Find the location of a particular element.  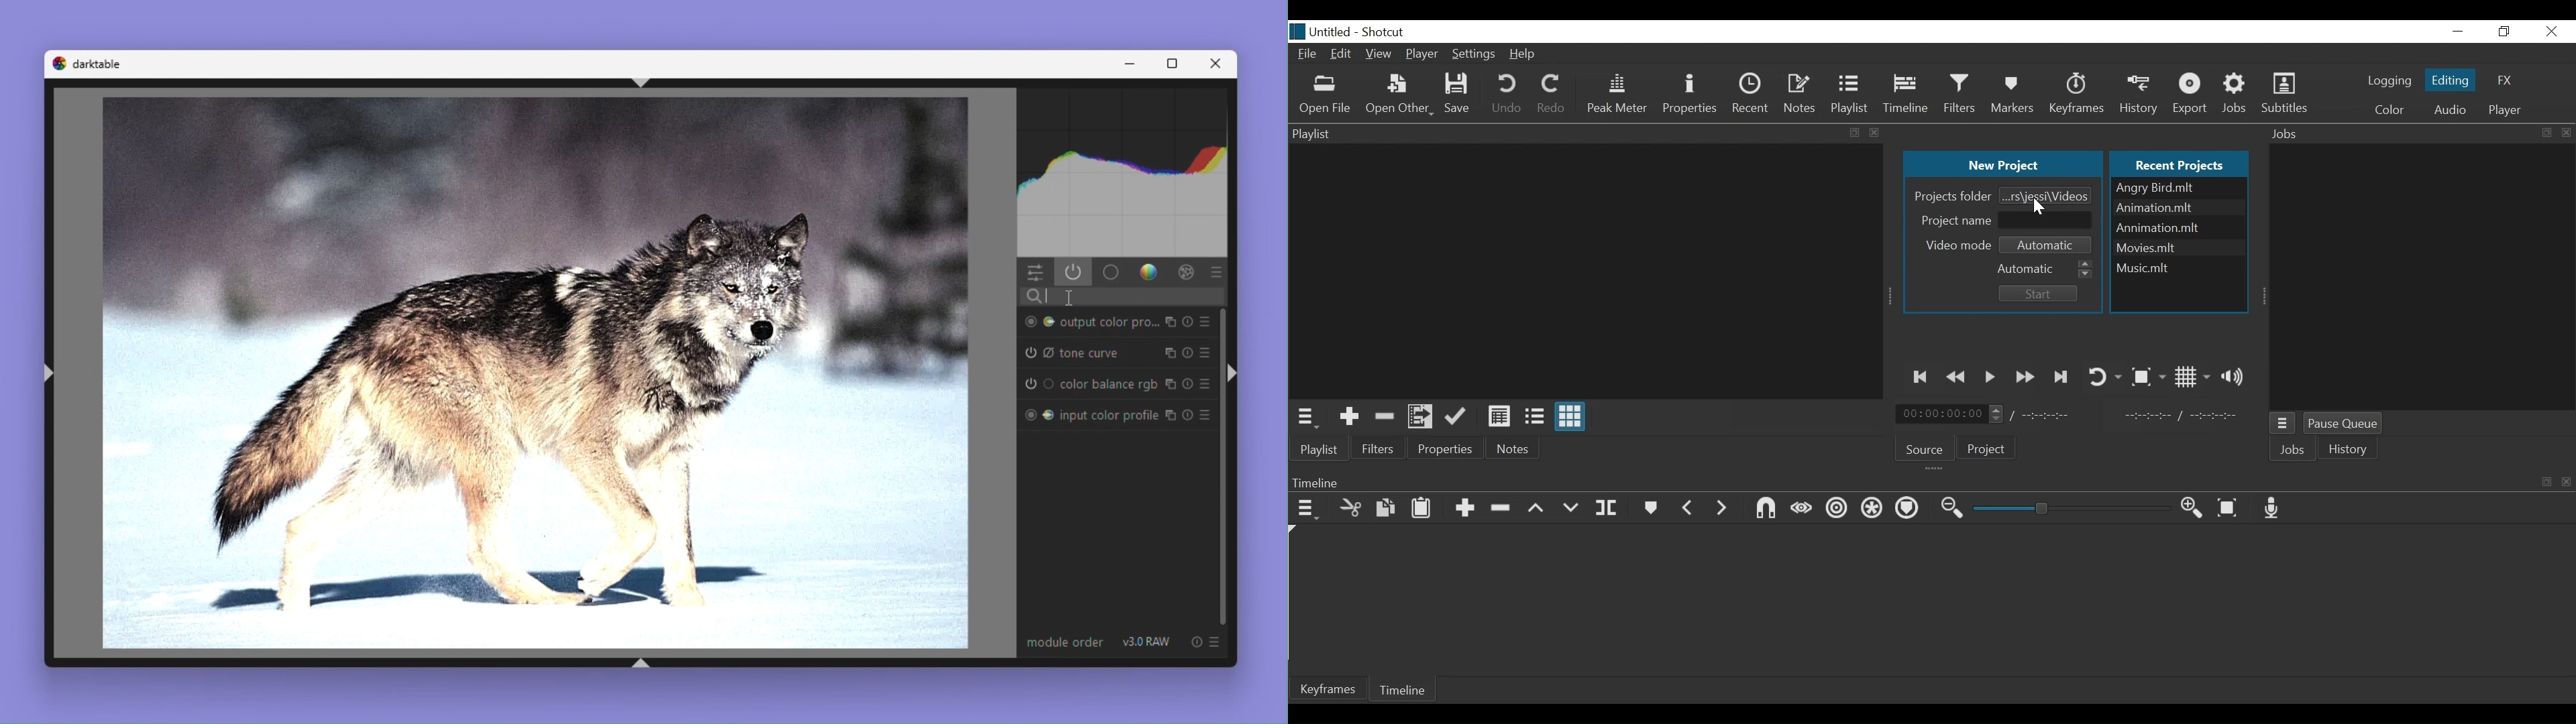

View as Detail is located at coordinates (1499, 416).